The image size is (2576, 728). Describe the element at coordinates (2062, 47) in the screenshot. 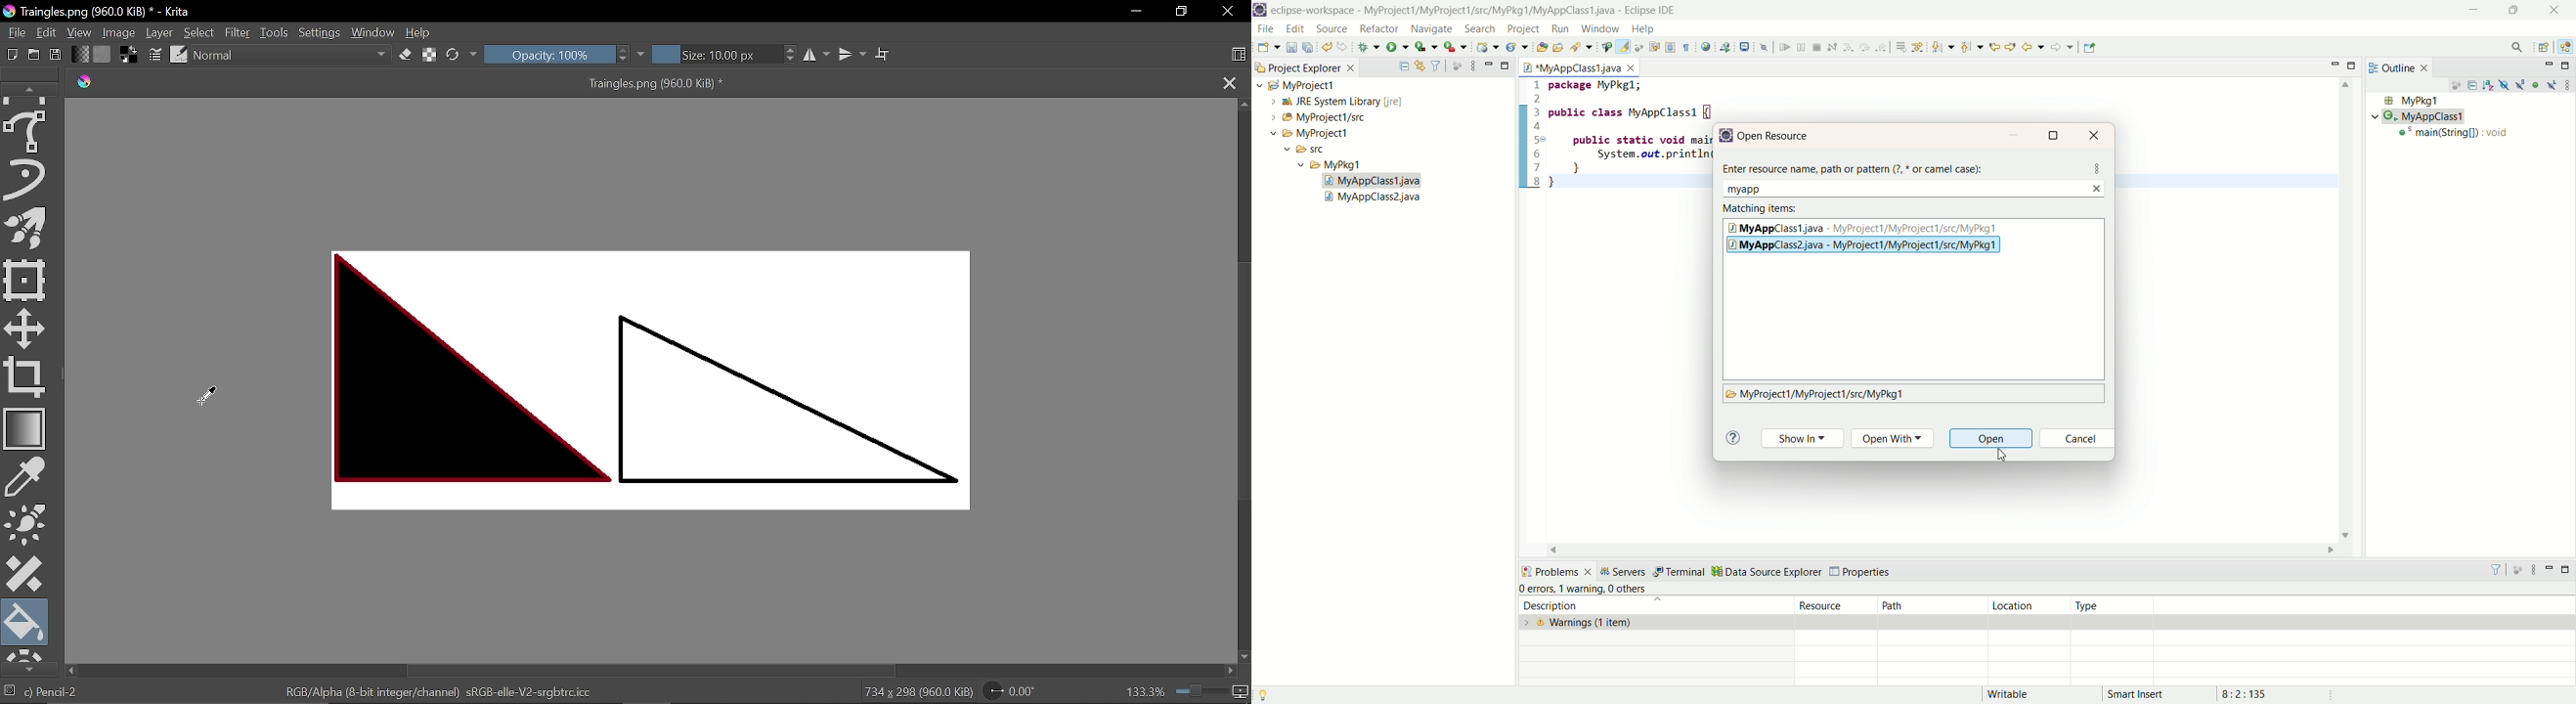

I see `forward` at that location.